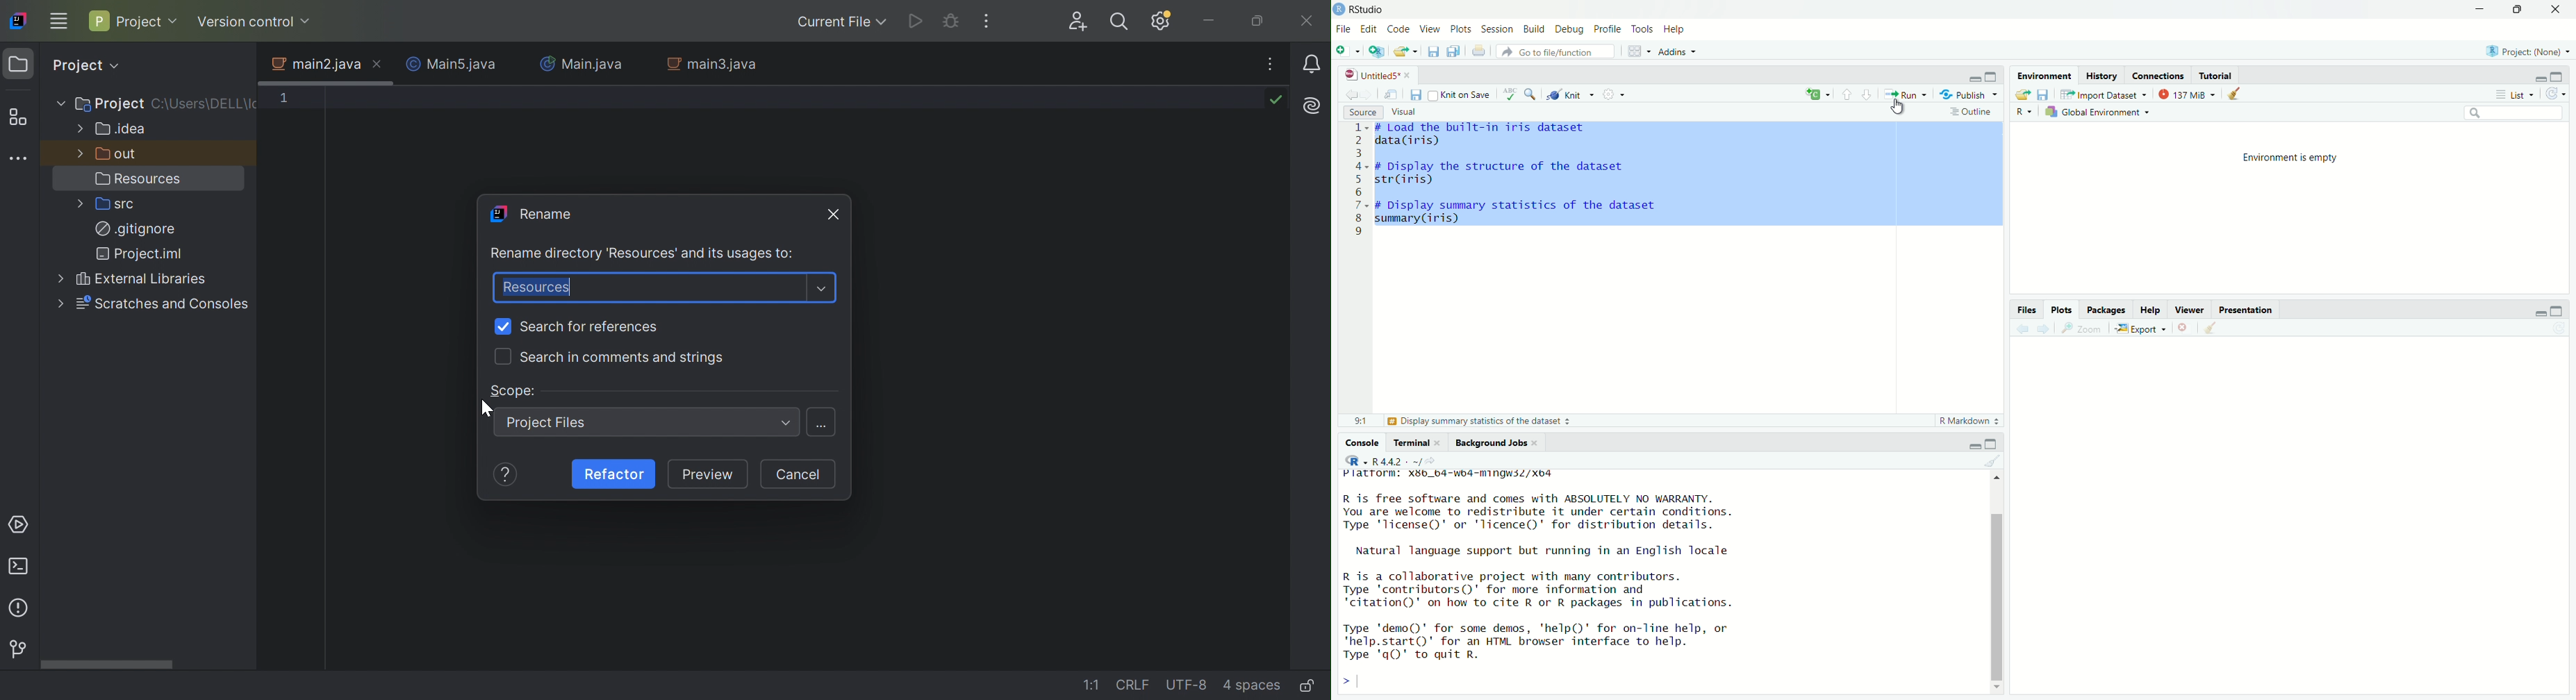 Image resolution: width=2576 pixels, height=700 pixels. Describe the element at coordinates (2027, 309) in the screenshot. I see `Files` at that location.